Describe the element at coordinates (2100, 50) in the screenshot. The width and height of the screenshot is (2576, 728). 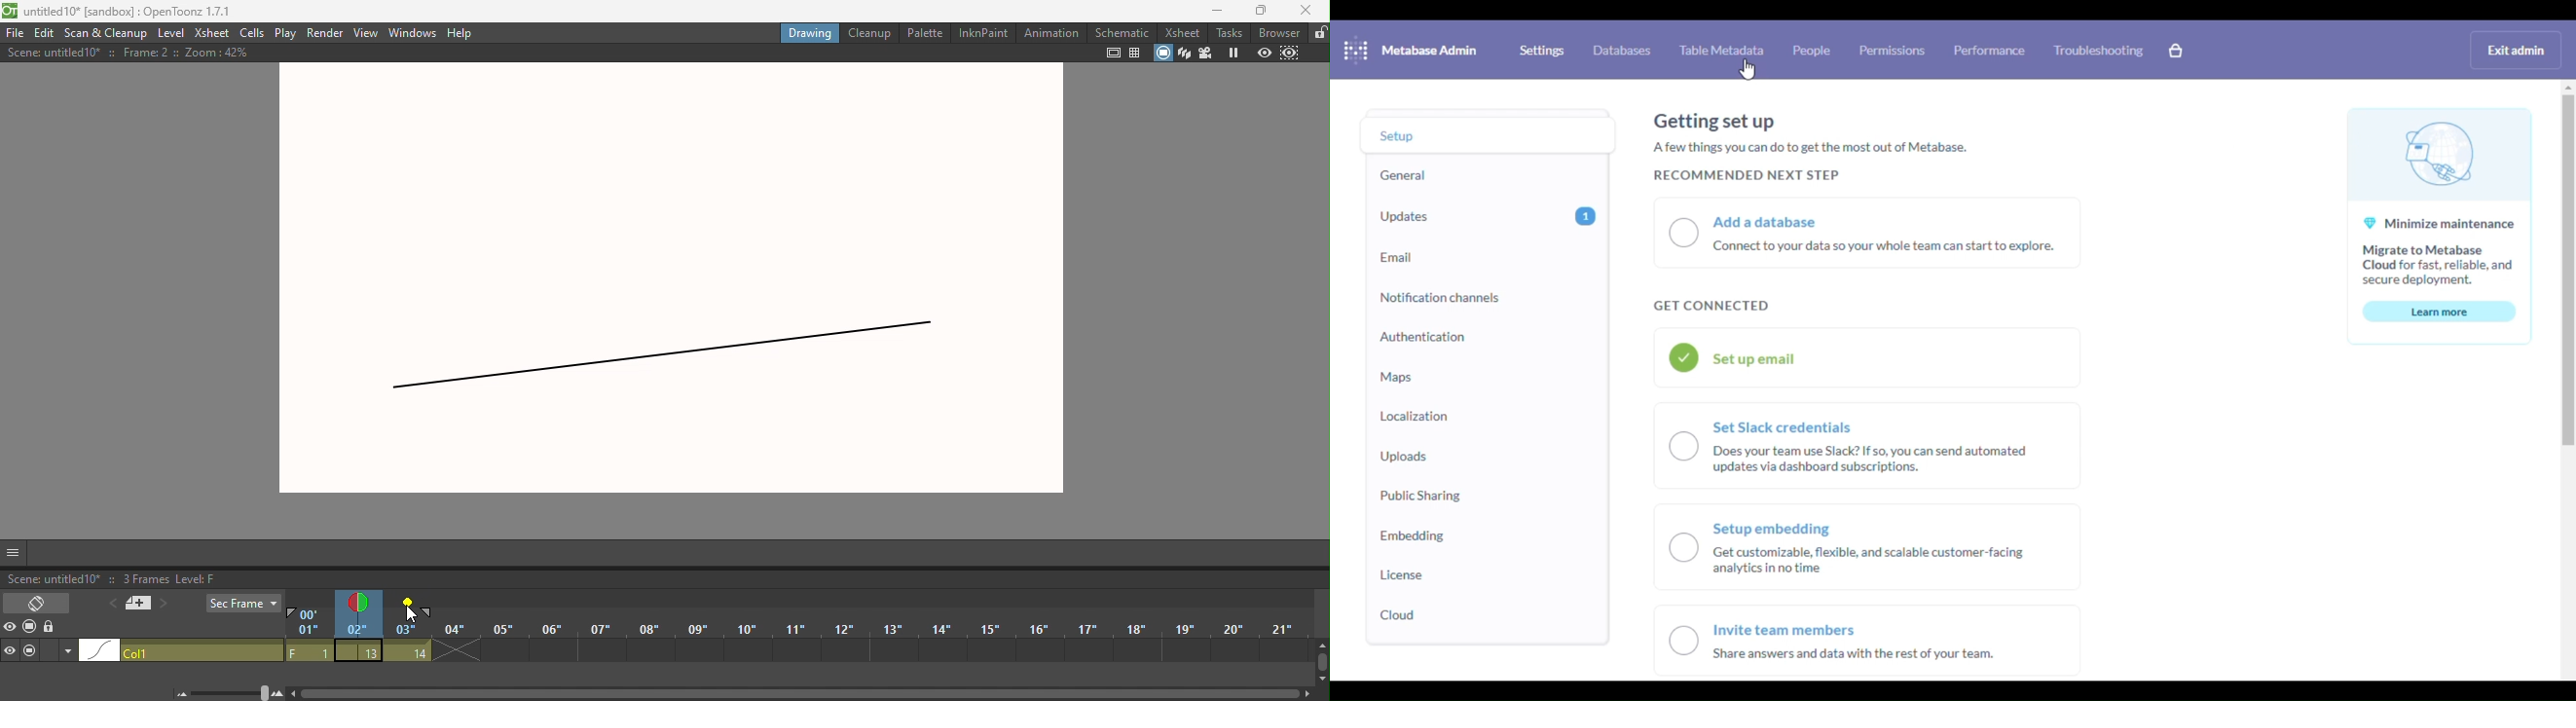
I see `troubleshooting` at that location.